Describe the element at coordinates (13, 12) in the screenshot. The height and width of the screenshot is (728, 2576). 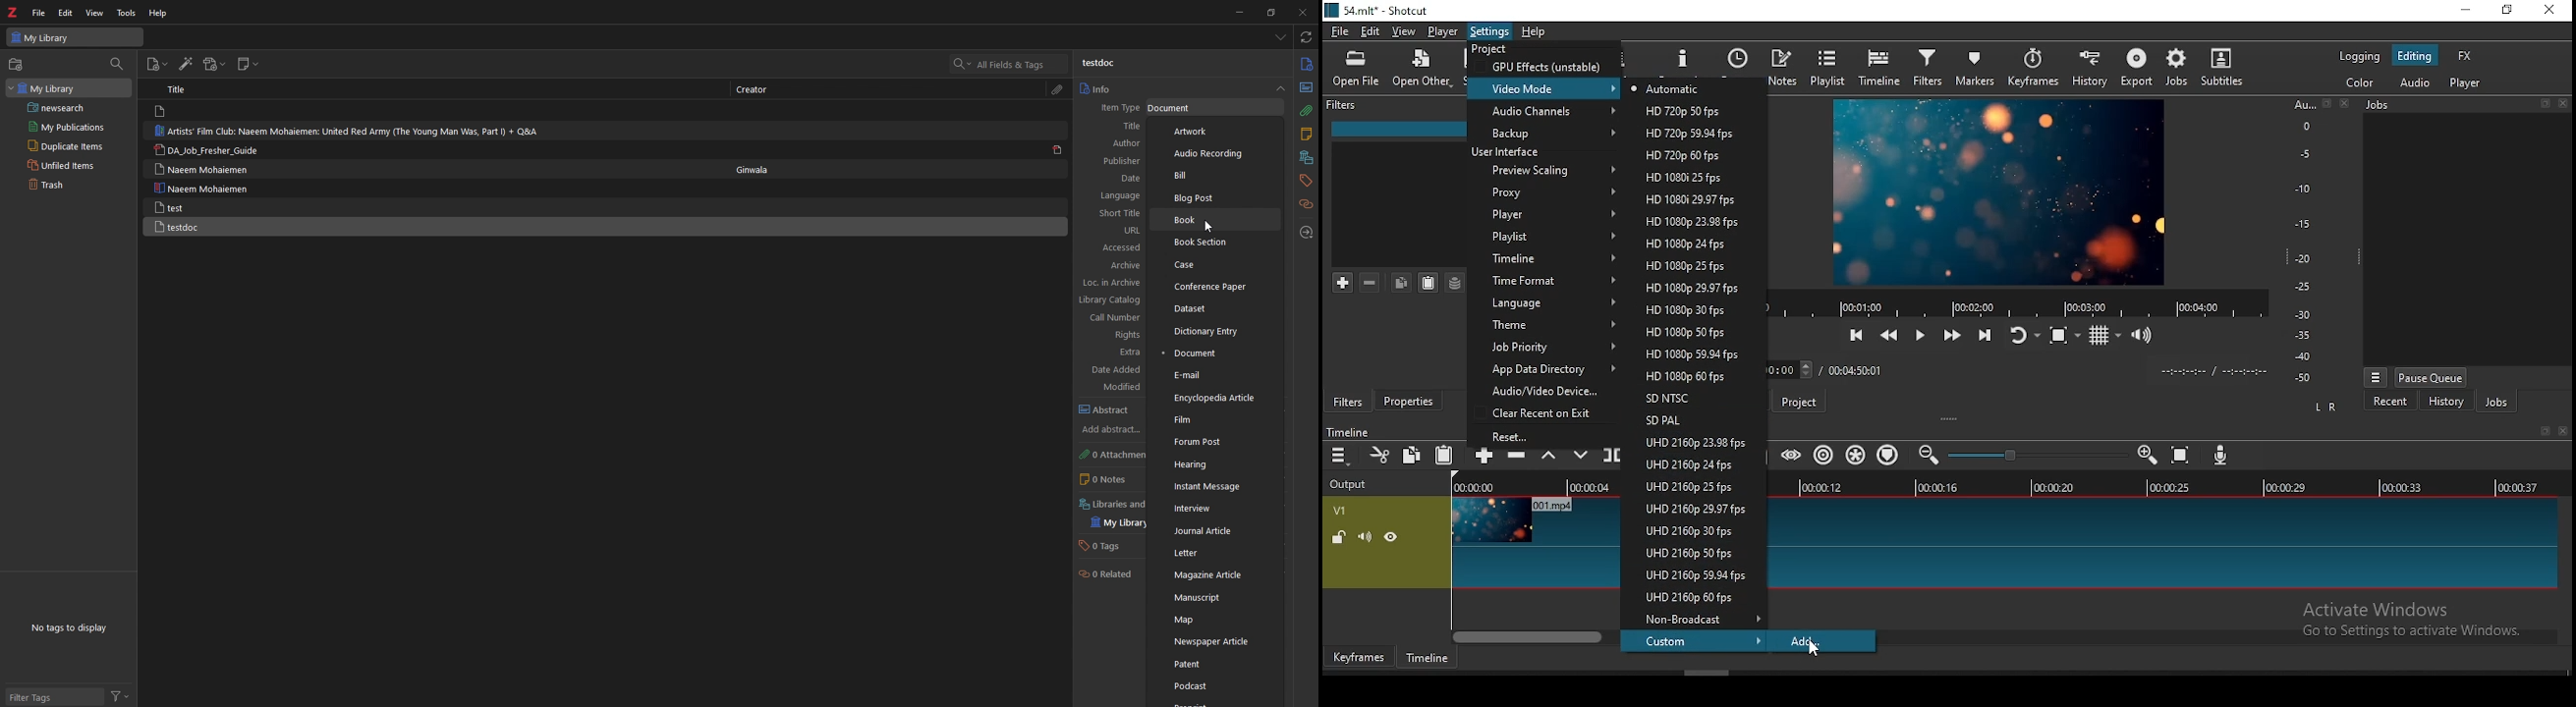
I see `logo` at that location.